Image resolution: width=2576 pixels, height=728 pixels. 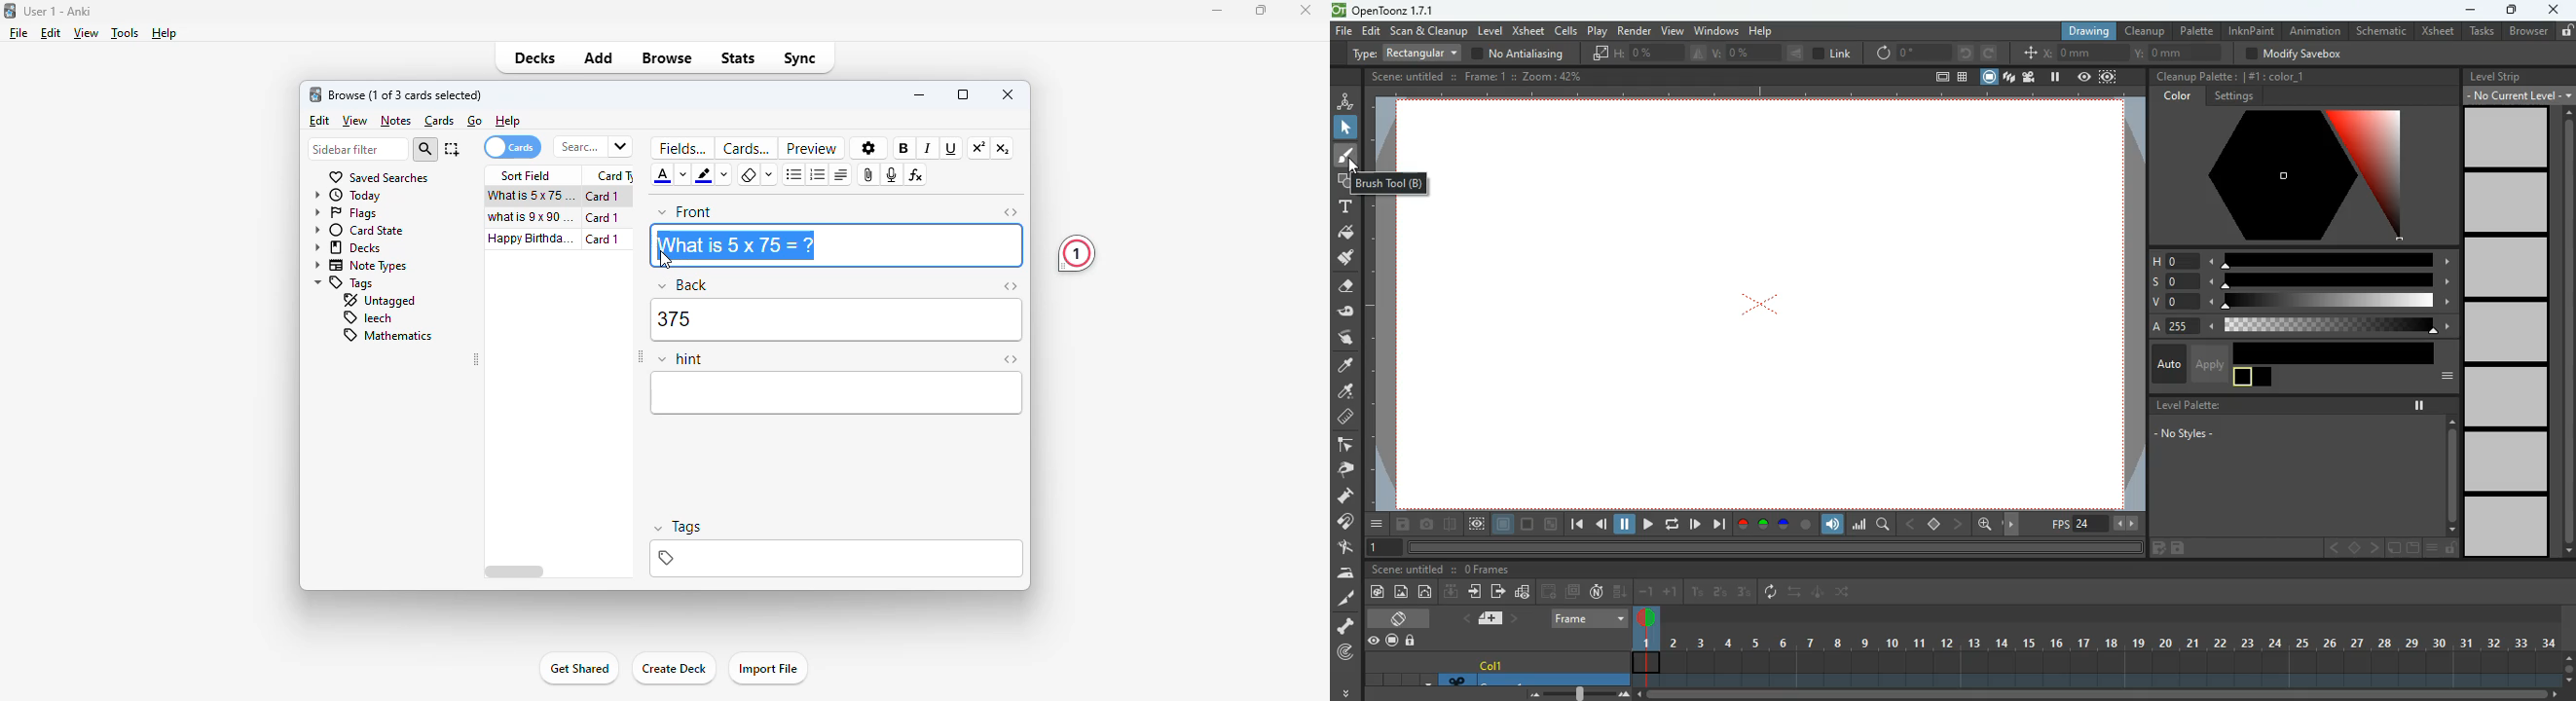 What do you see at coordinates (359, 230) in the screenshot?
I see `card state` at bounding box center [359, 230].